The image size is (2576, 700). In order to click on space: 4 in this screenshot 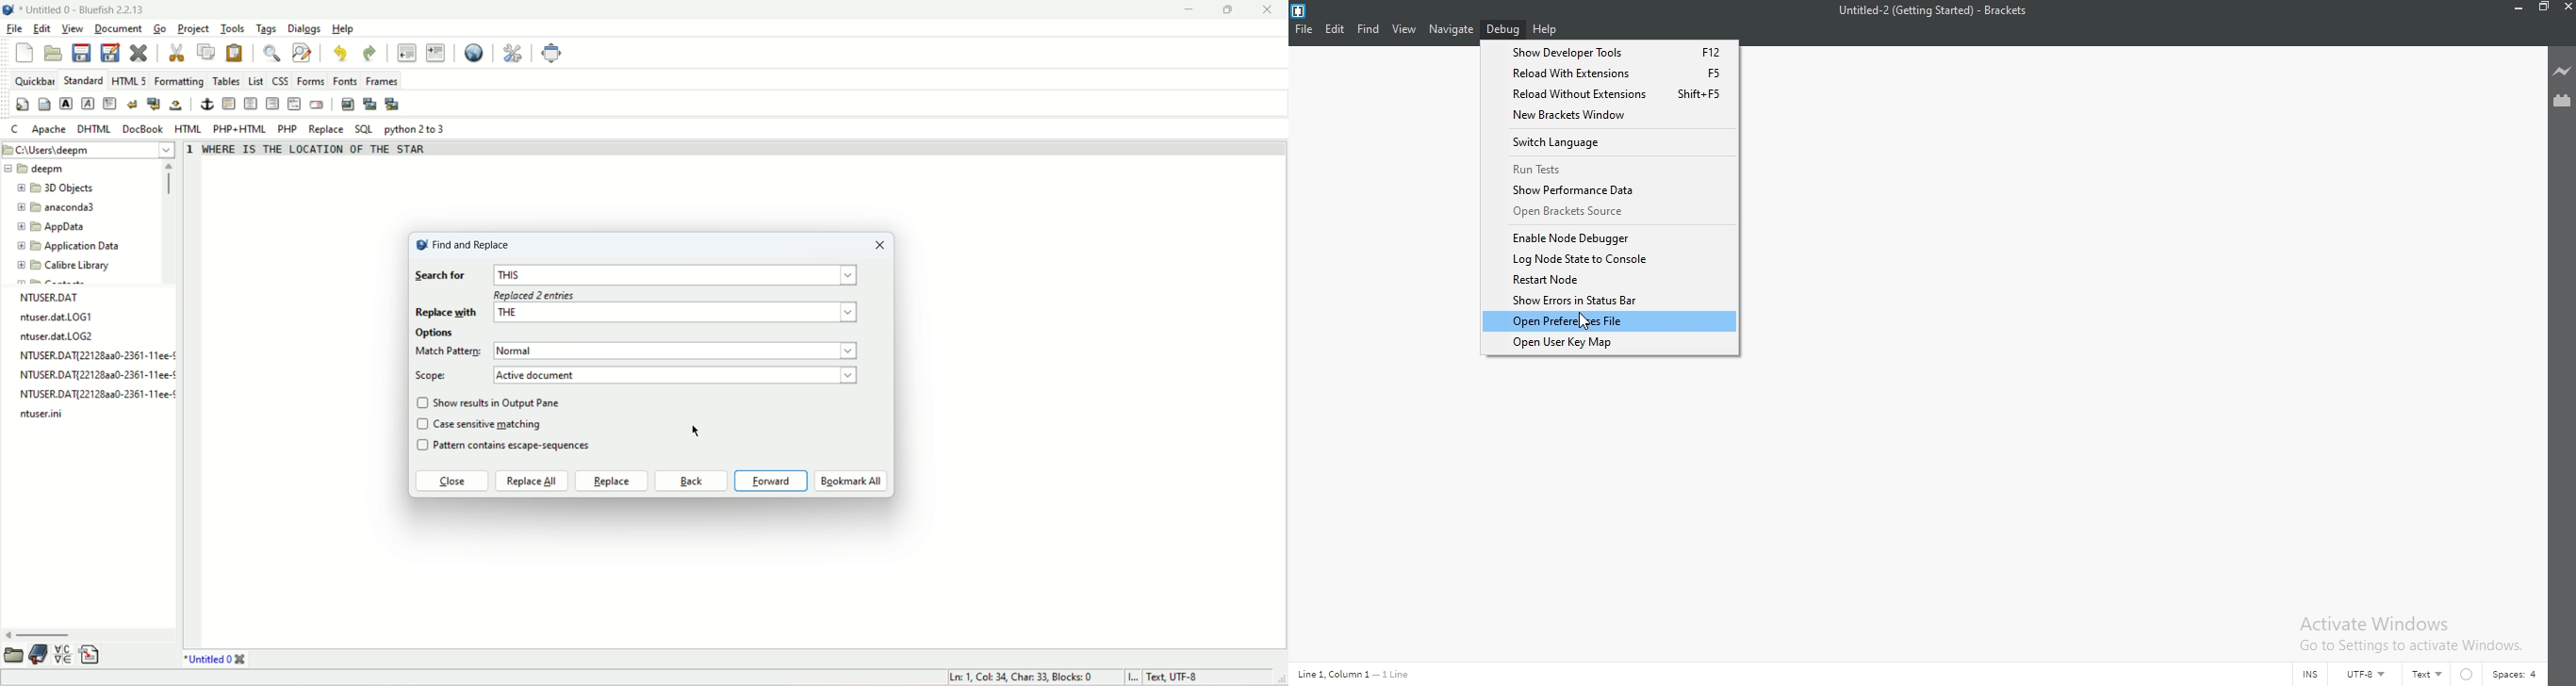, I will do `click(2518, 675)`.